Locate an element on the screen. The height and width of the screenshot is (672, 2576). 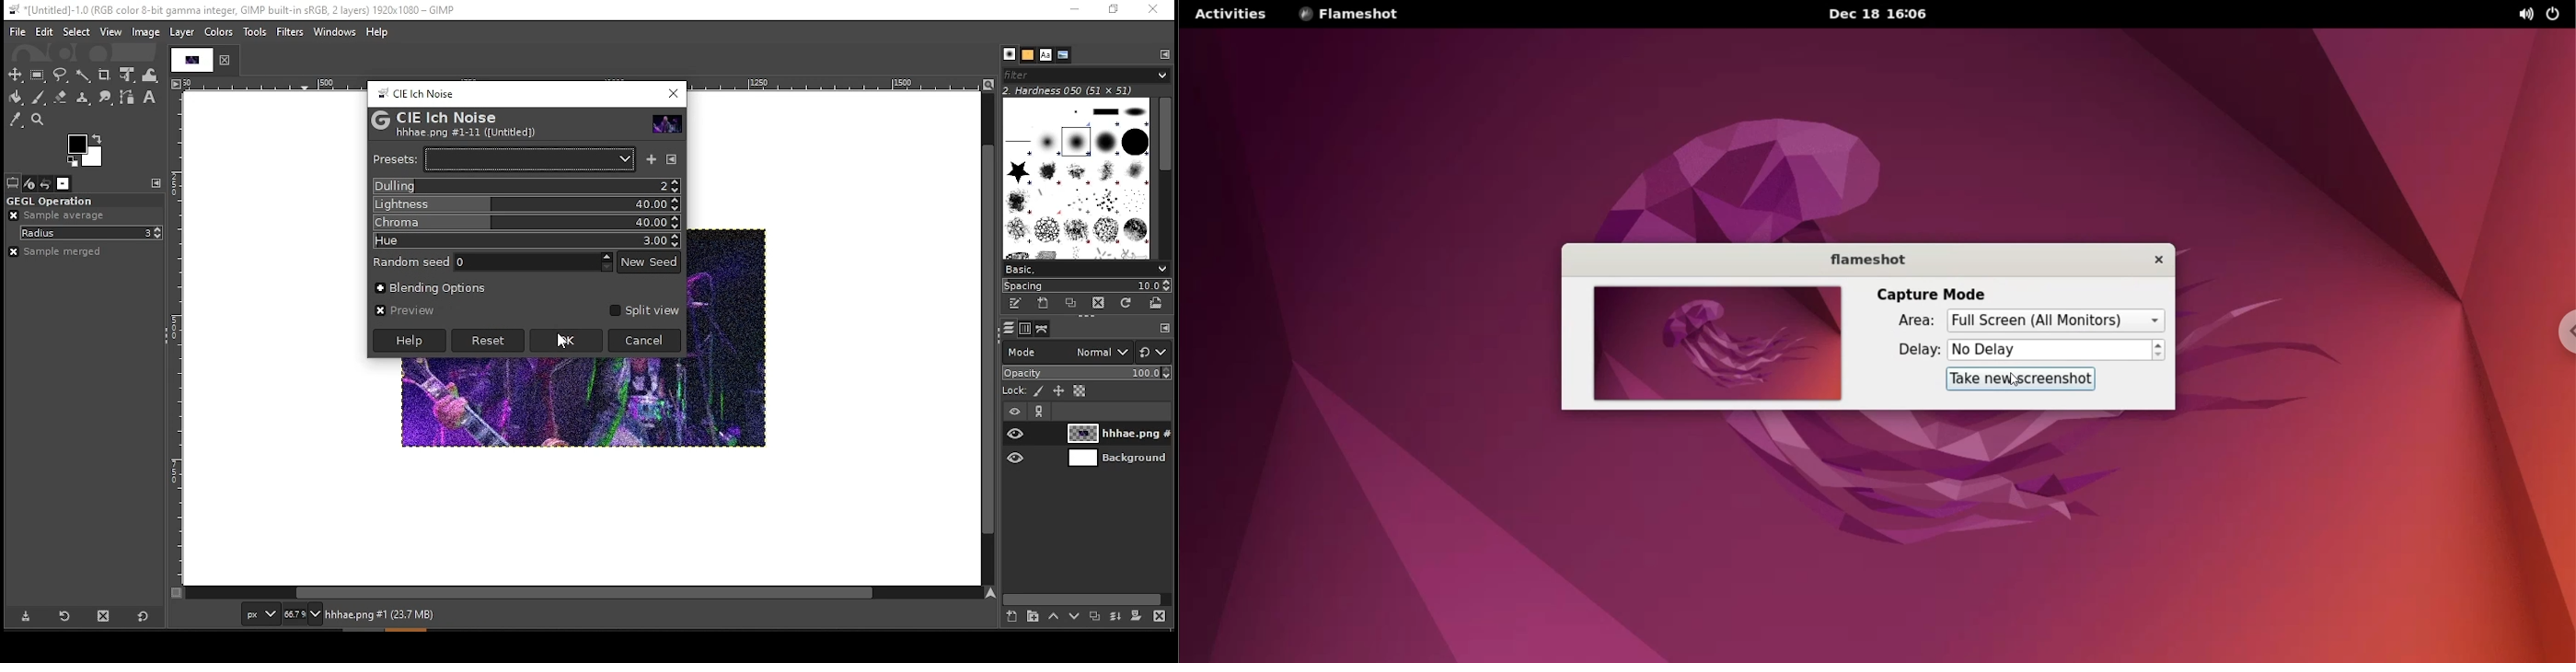
layer visibility on/off is located at coordinates (1017, 434).